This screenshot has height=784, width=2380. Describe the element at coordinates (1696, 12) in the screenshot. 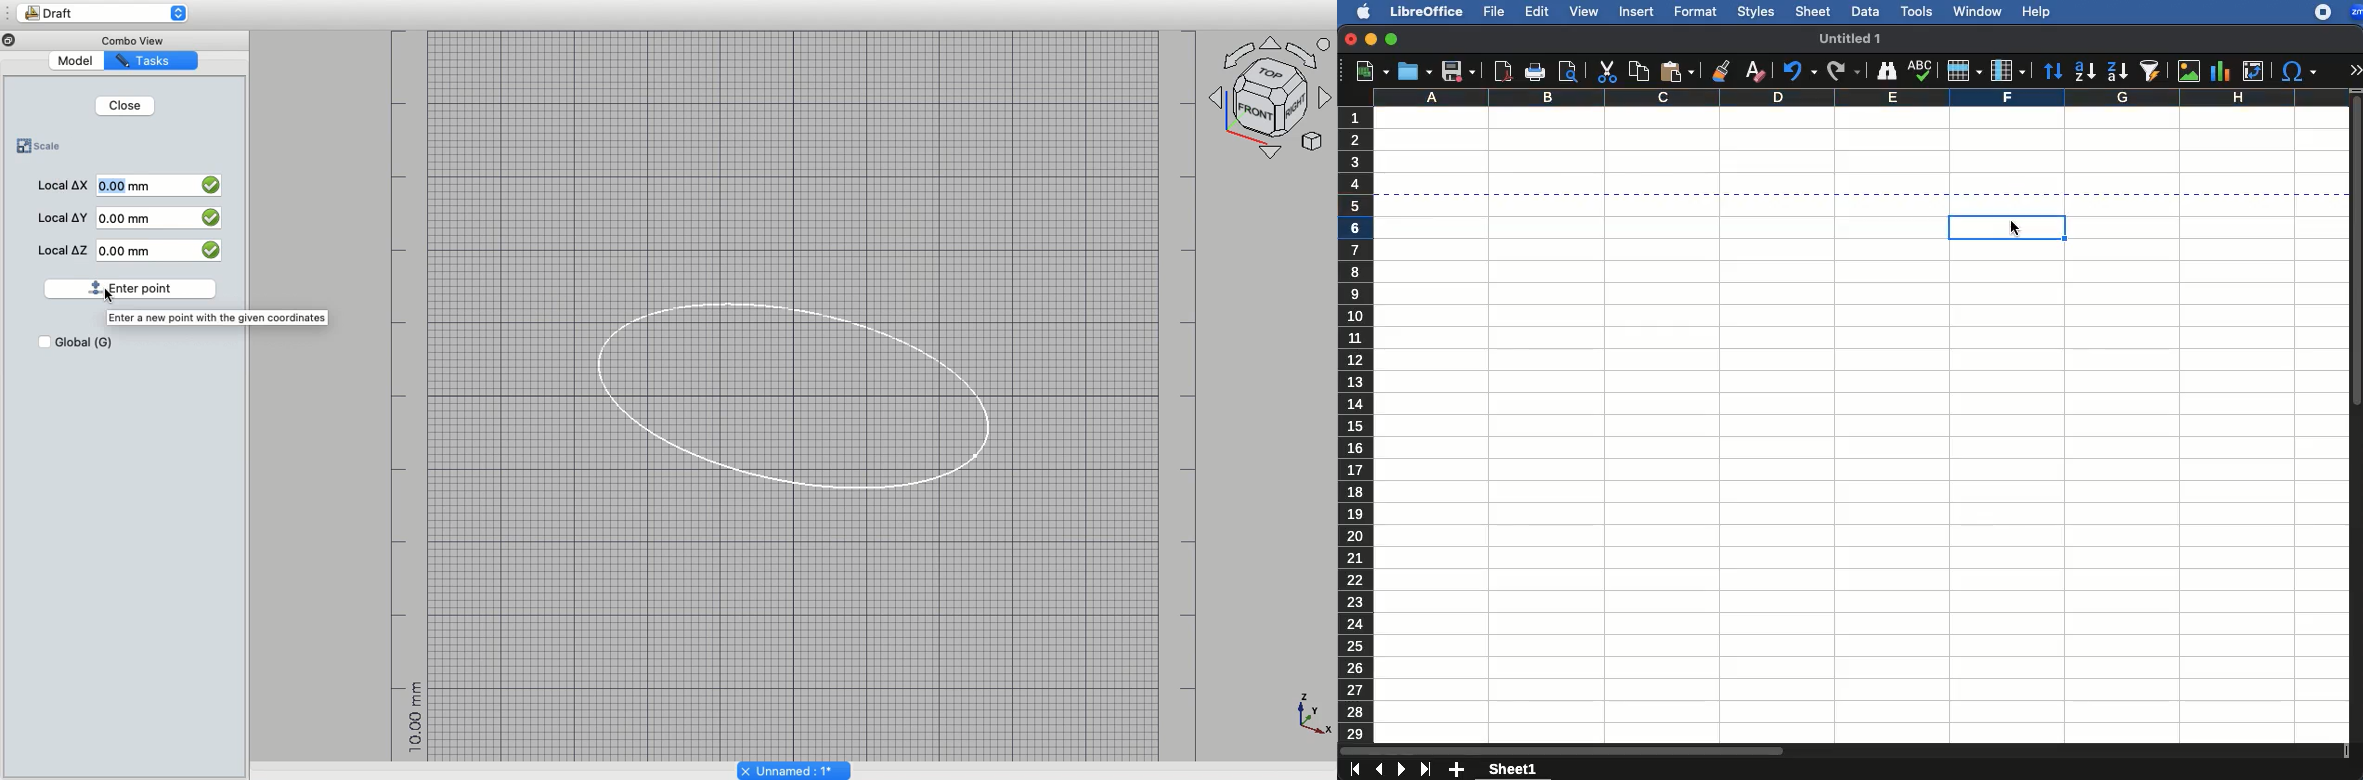

I see `format` at that location.